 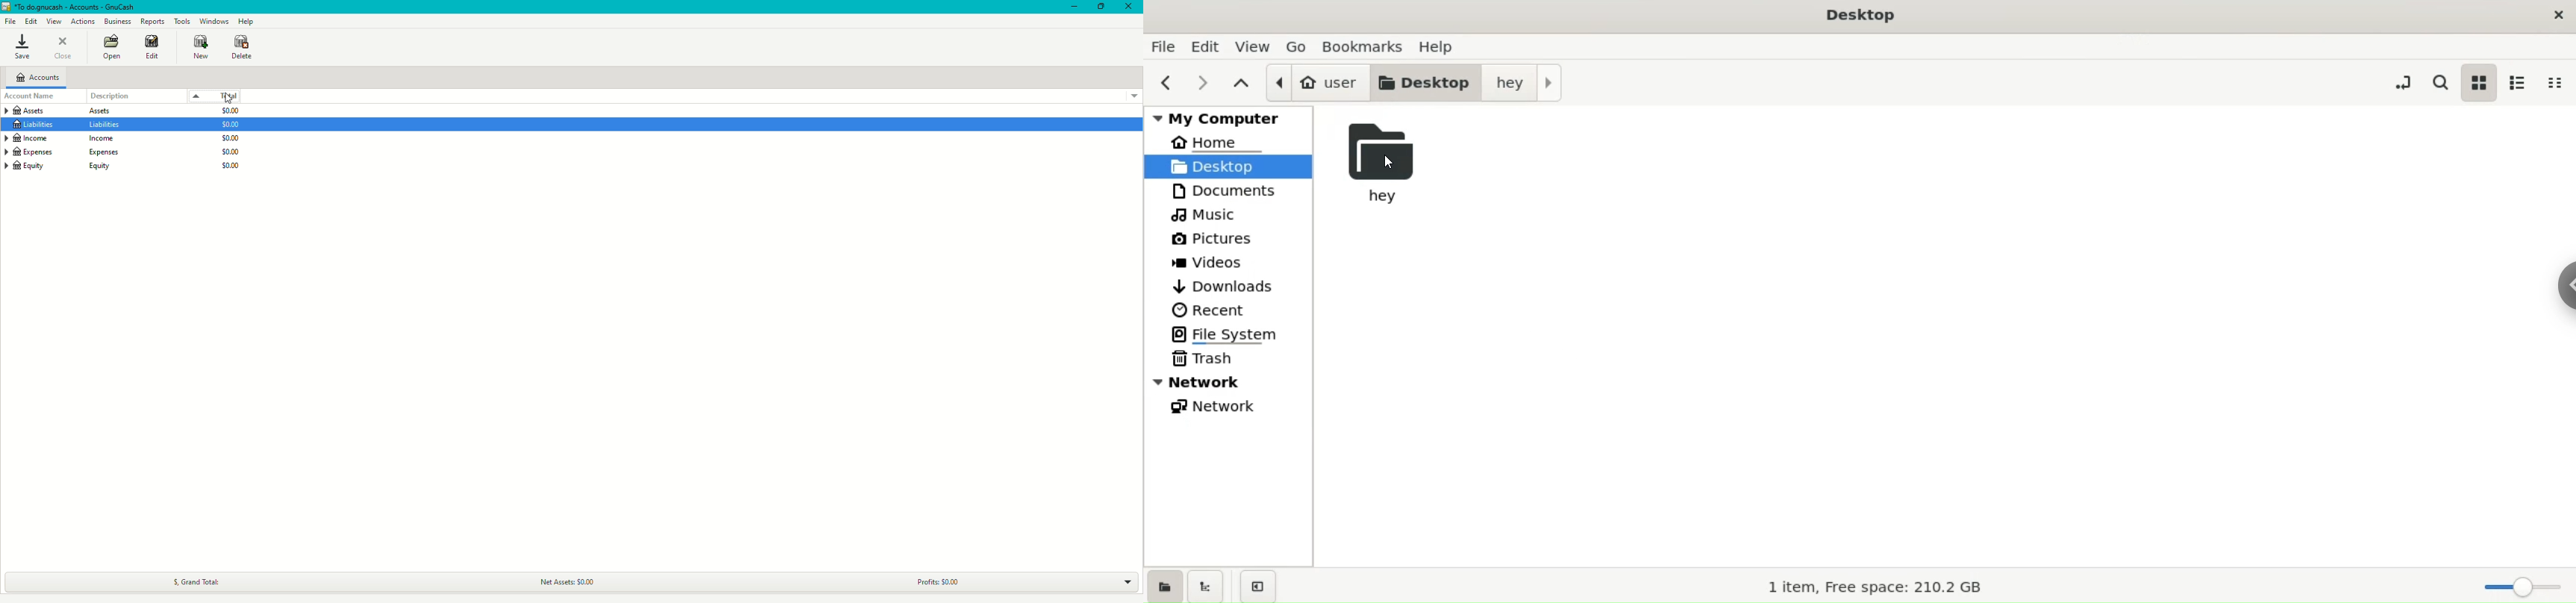 What do you see at coordinates (1387, 161) in the screenshot?
I see `cursor` at bounding box center [1387, 161].